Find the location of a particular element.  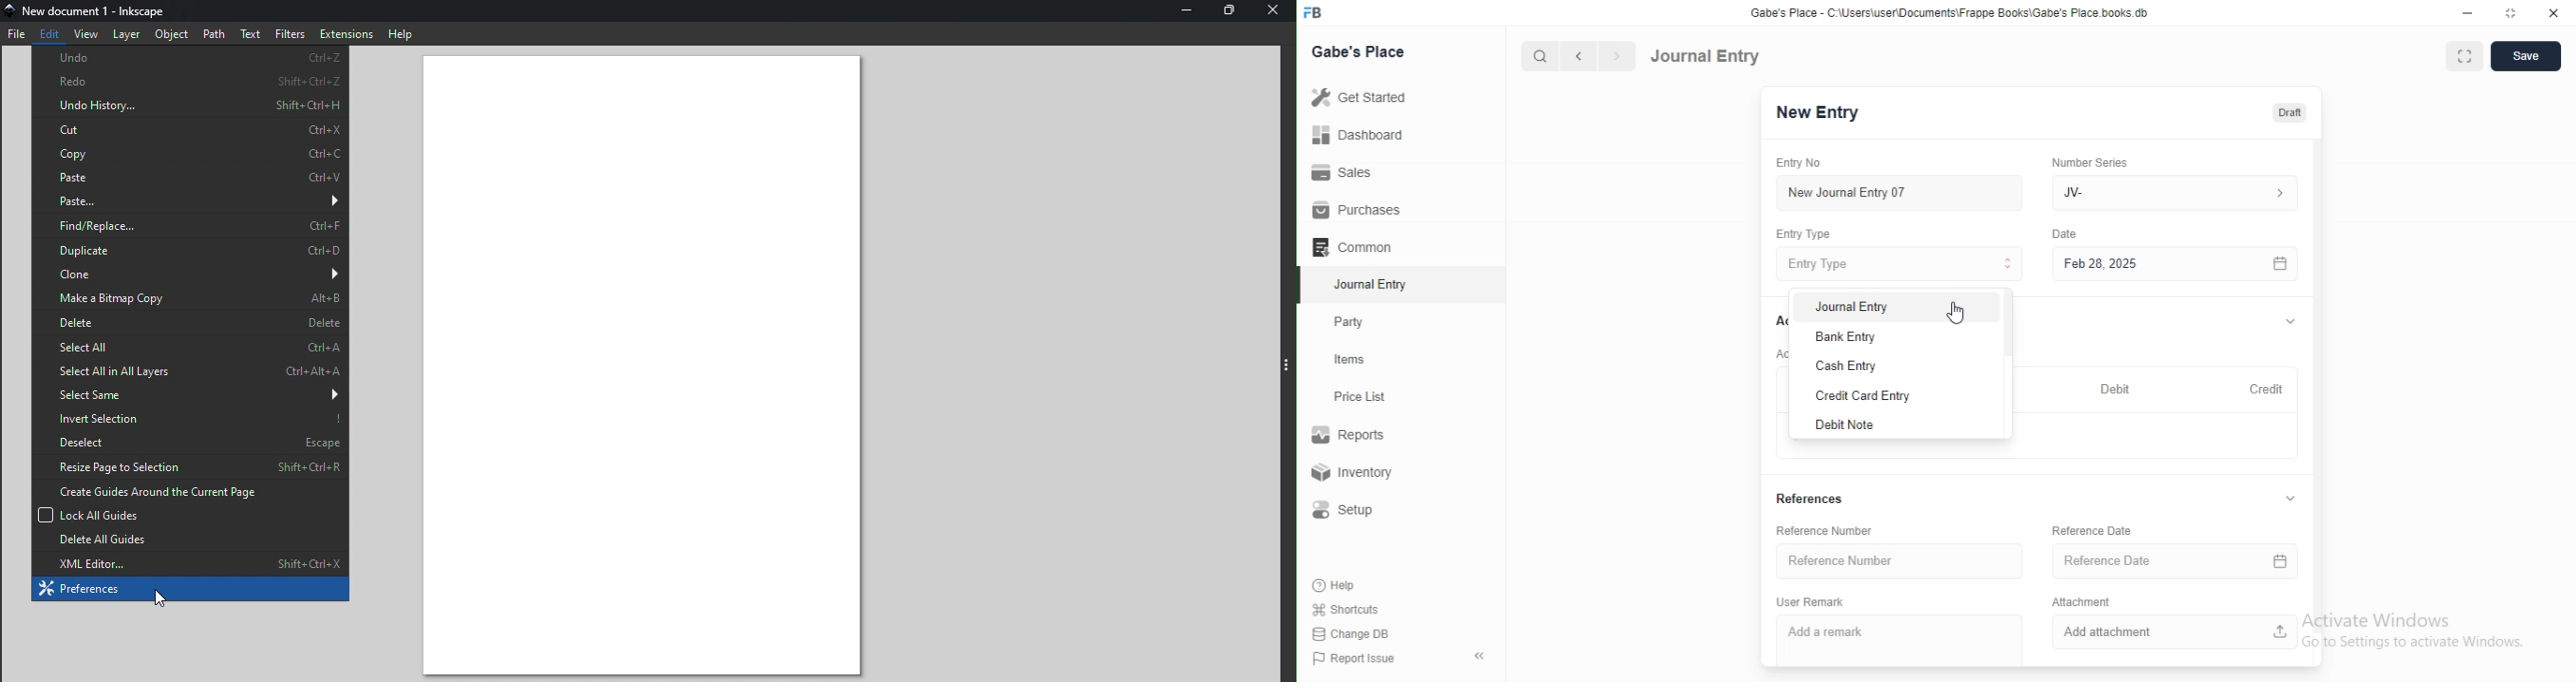

« is located at coordinates (1481, 657).